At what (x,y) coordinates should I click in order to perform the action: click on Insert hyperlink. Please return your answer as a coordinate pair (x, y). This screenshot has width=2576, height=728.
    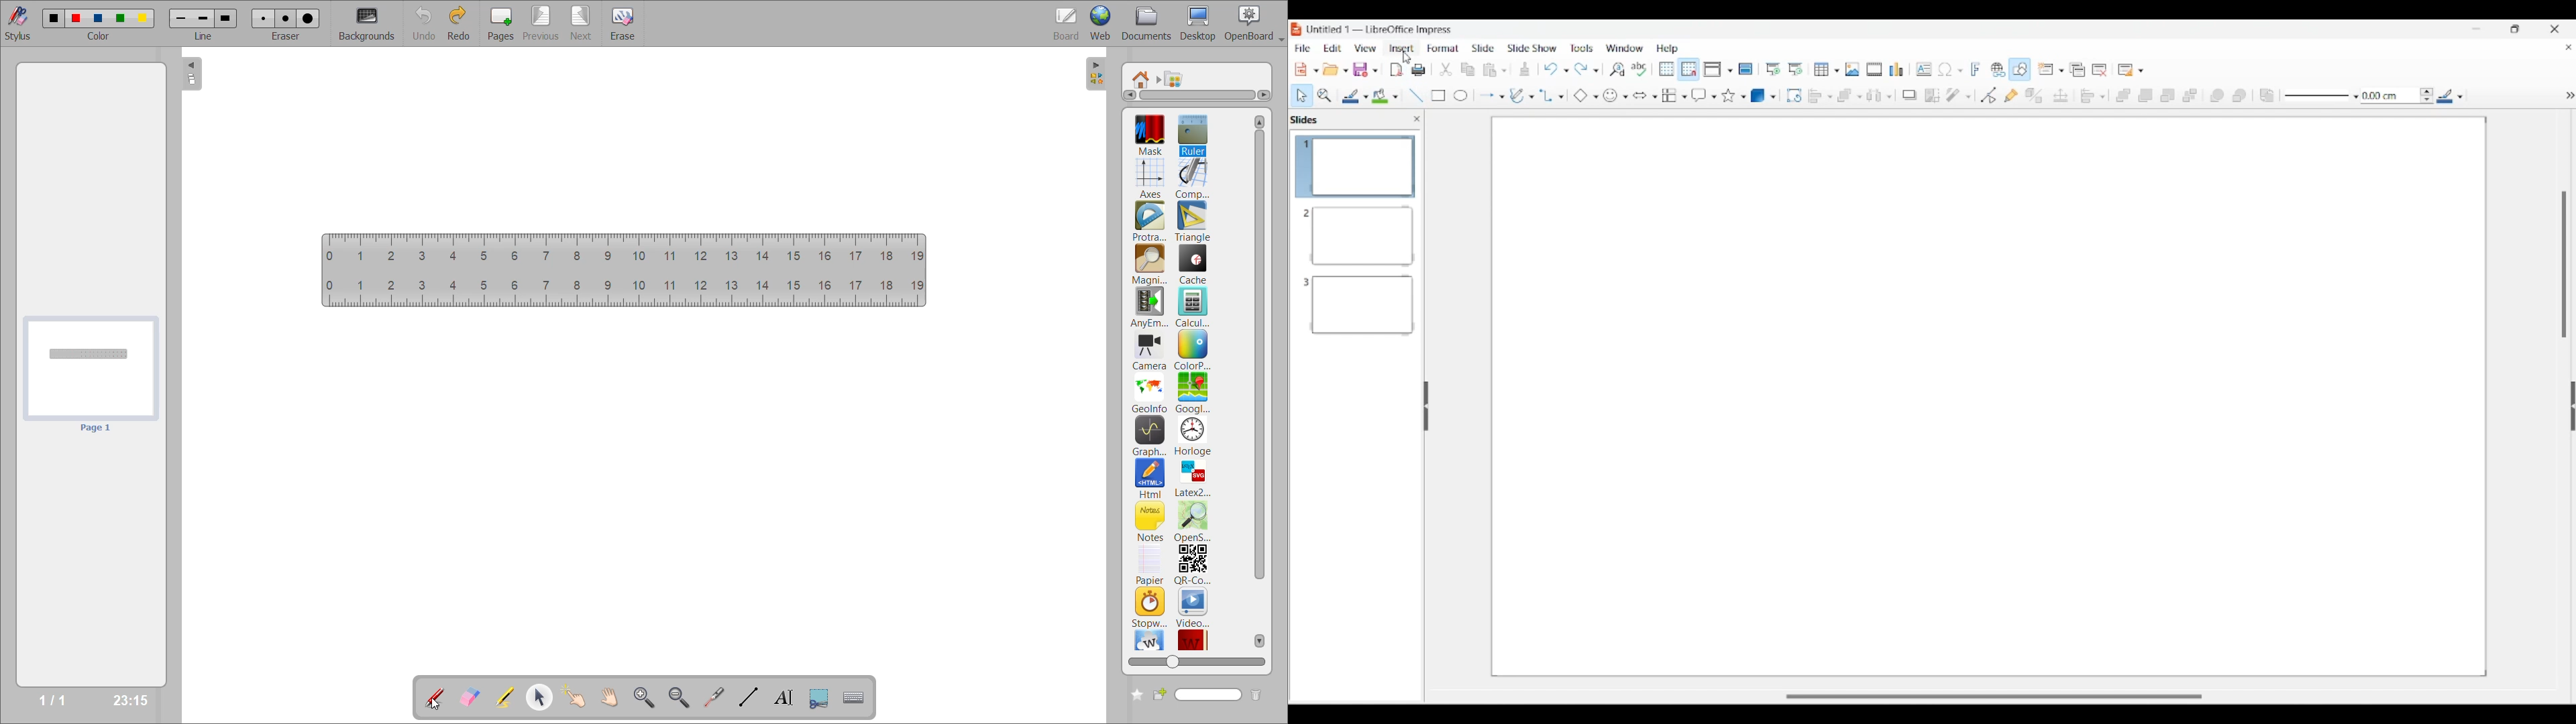
    Looking at the image, I should click on (1998, 69).